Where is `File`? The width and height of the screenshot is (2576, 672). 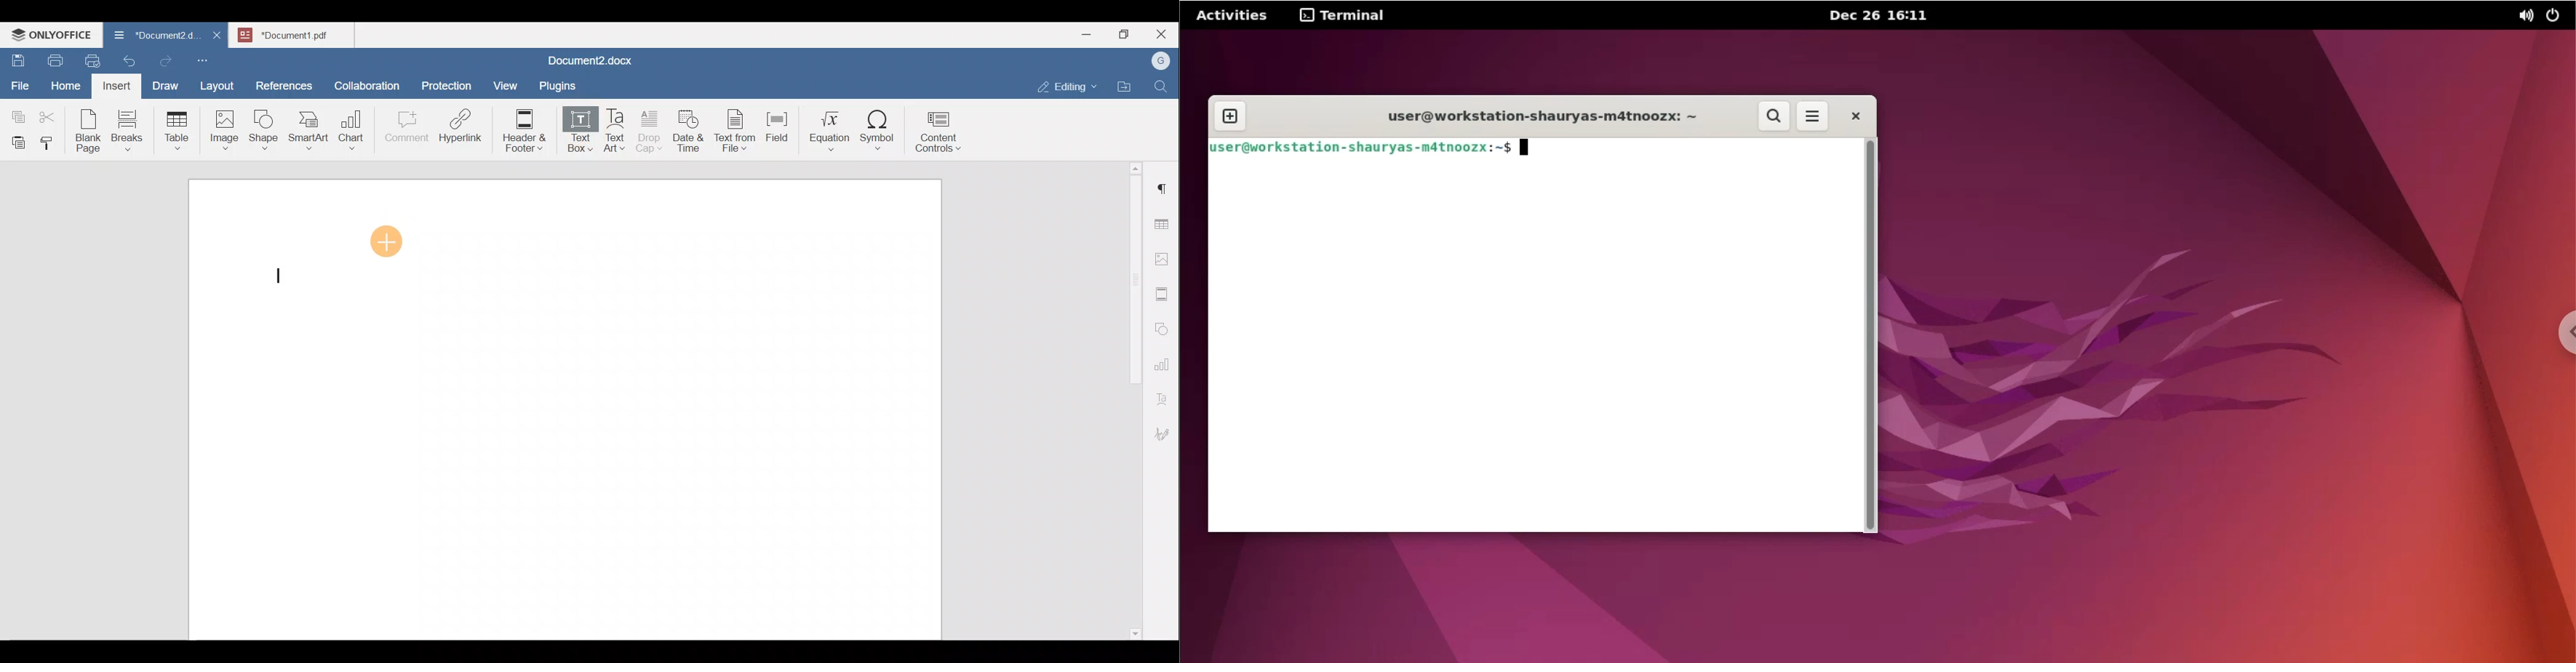
File is located at coordinates (21, 82).